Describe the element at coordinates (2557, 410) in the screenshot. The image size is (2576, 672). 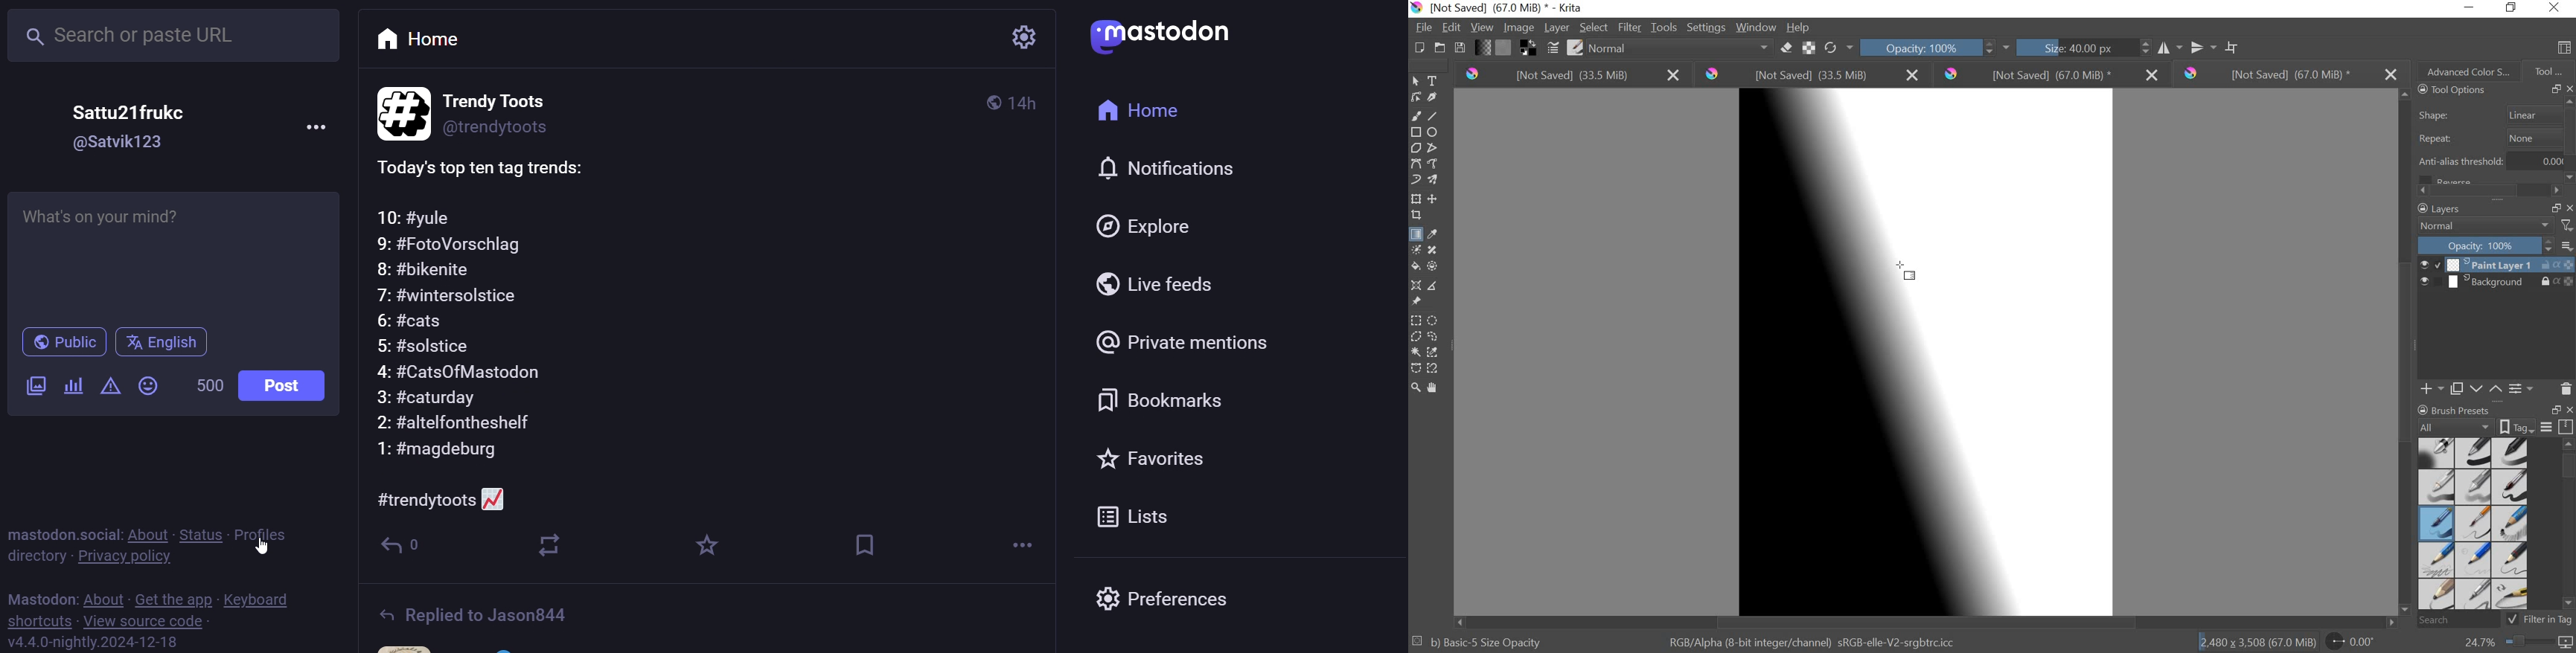
I see `RESTORE DOWN` at that location.